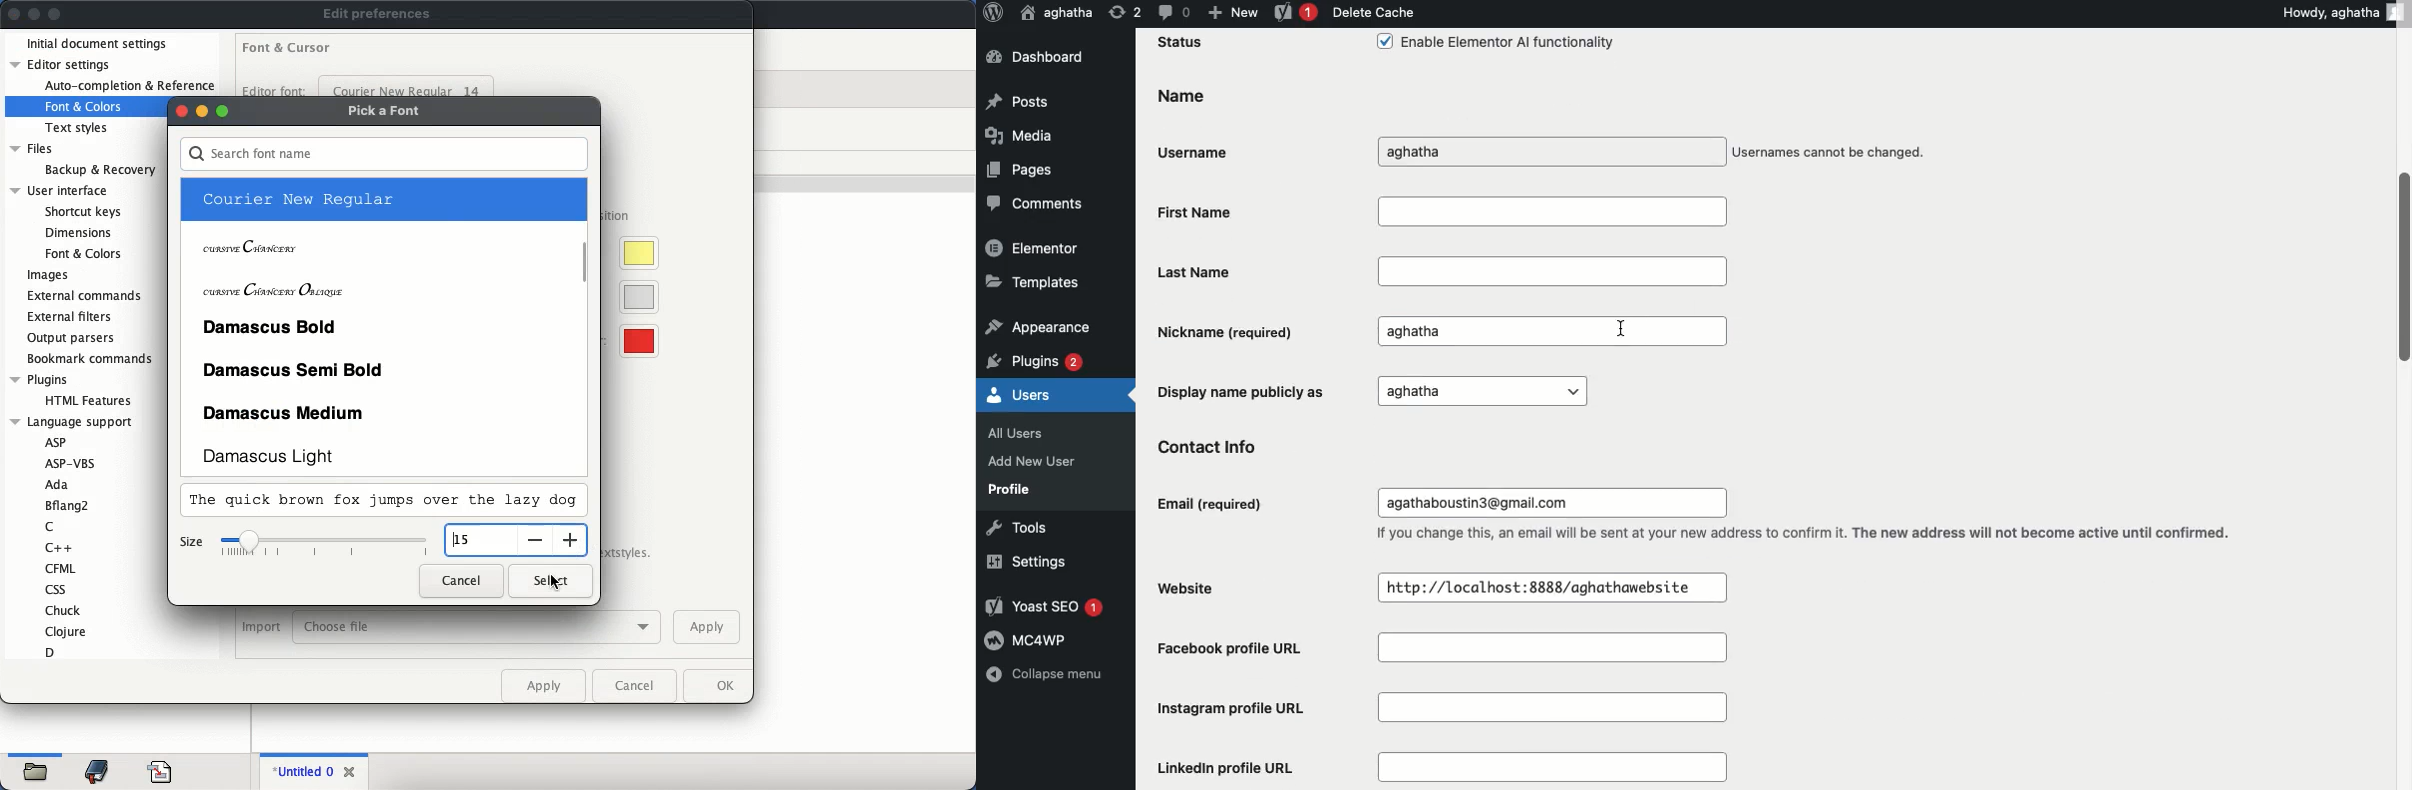  I want to click on import, so click(261, 628).